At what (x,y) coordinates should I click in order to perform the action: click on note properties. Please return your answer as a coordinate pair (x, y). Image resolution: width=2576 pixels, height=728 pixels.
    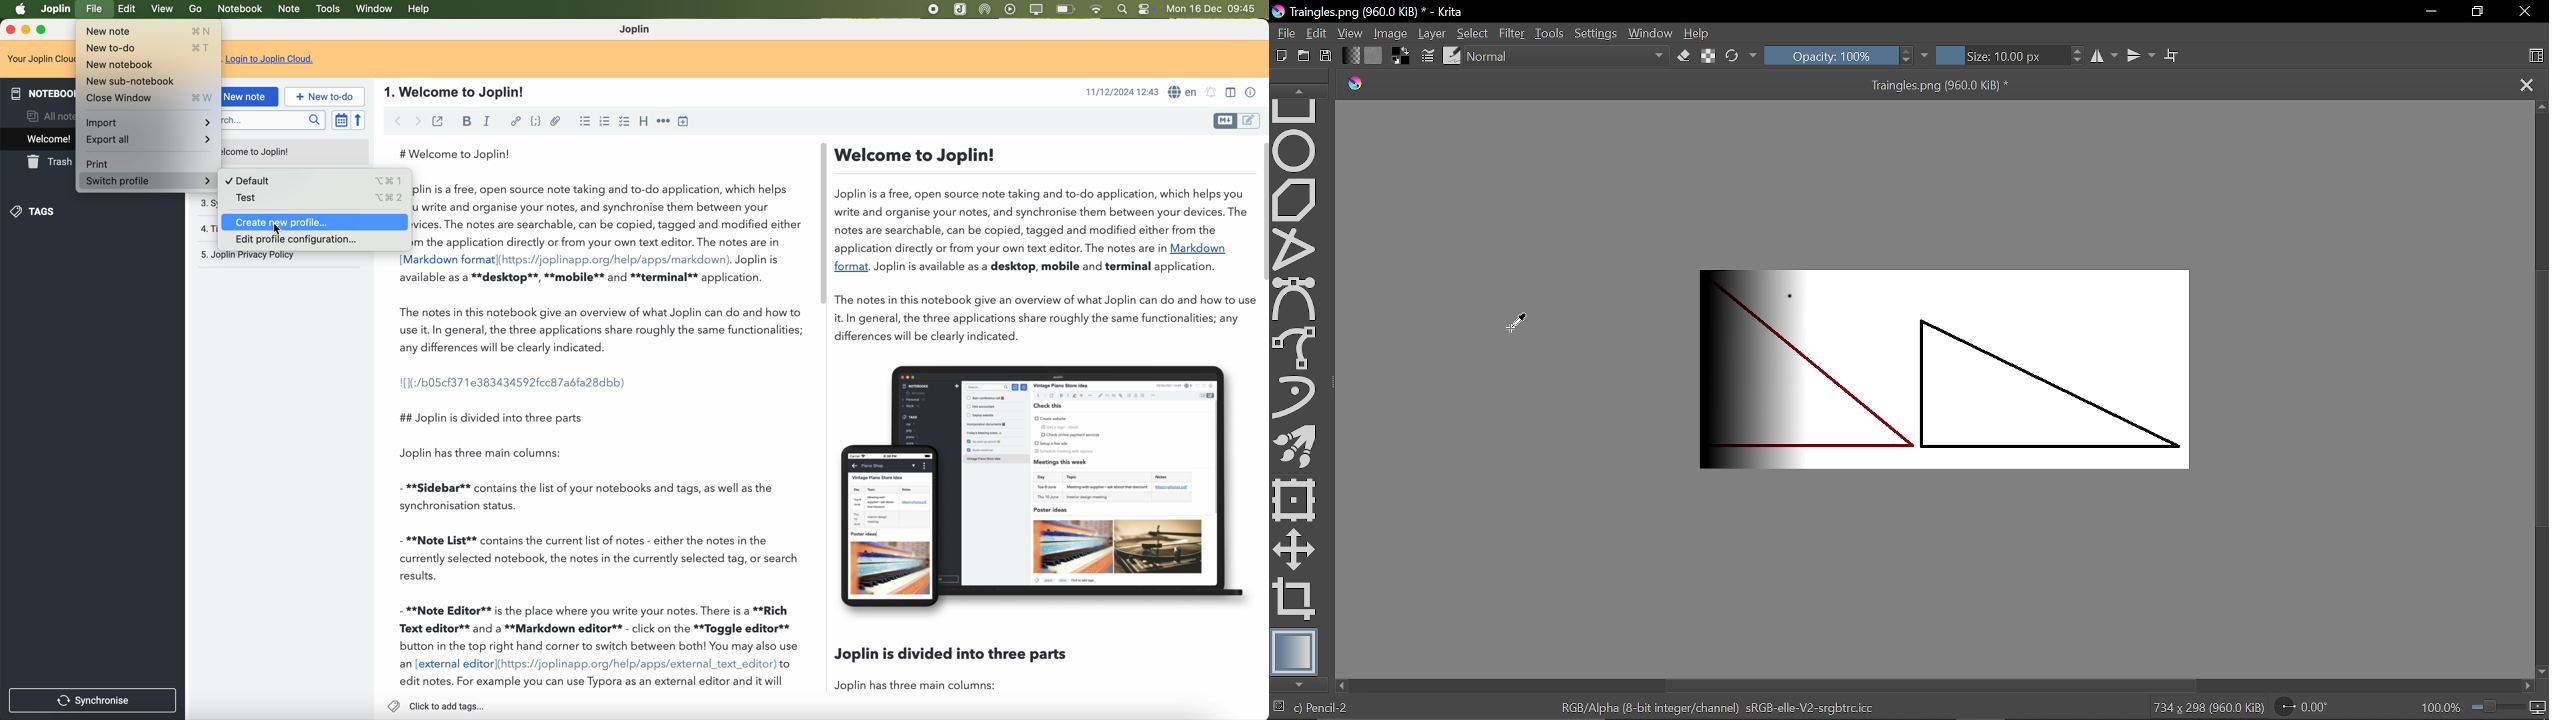
    Looking at the image, I should click on (1254, 93).